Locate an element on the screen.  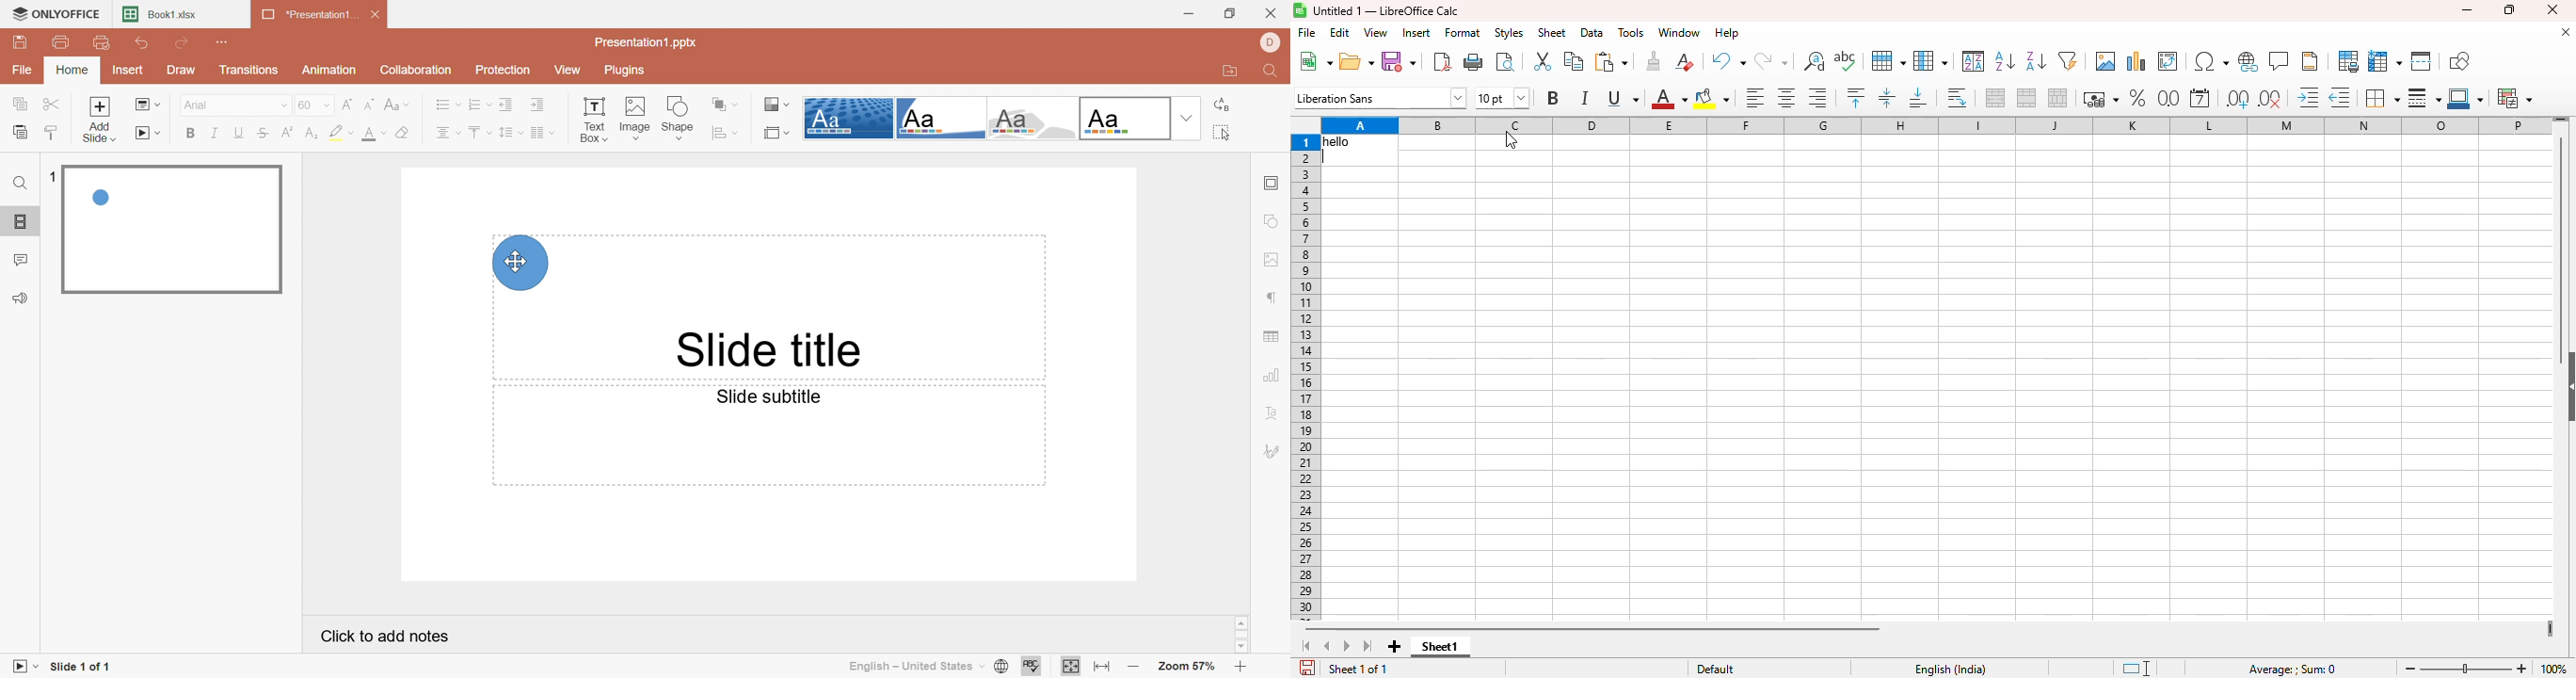
border style is located at coordinates (2424, 99).